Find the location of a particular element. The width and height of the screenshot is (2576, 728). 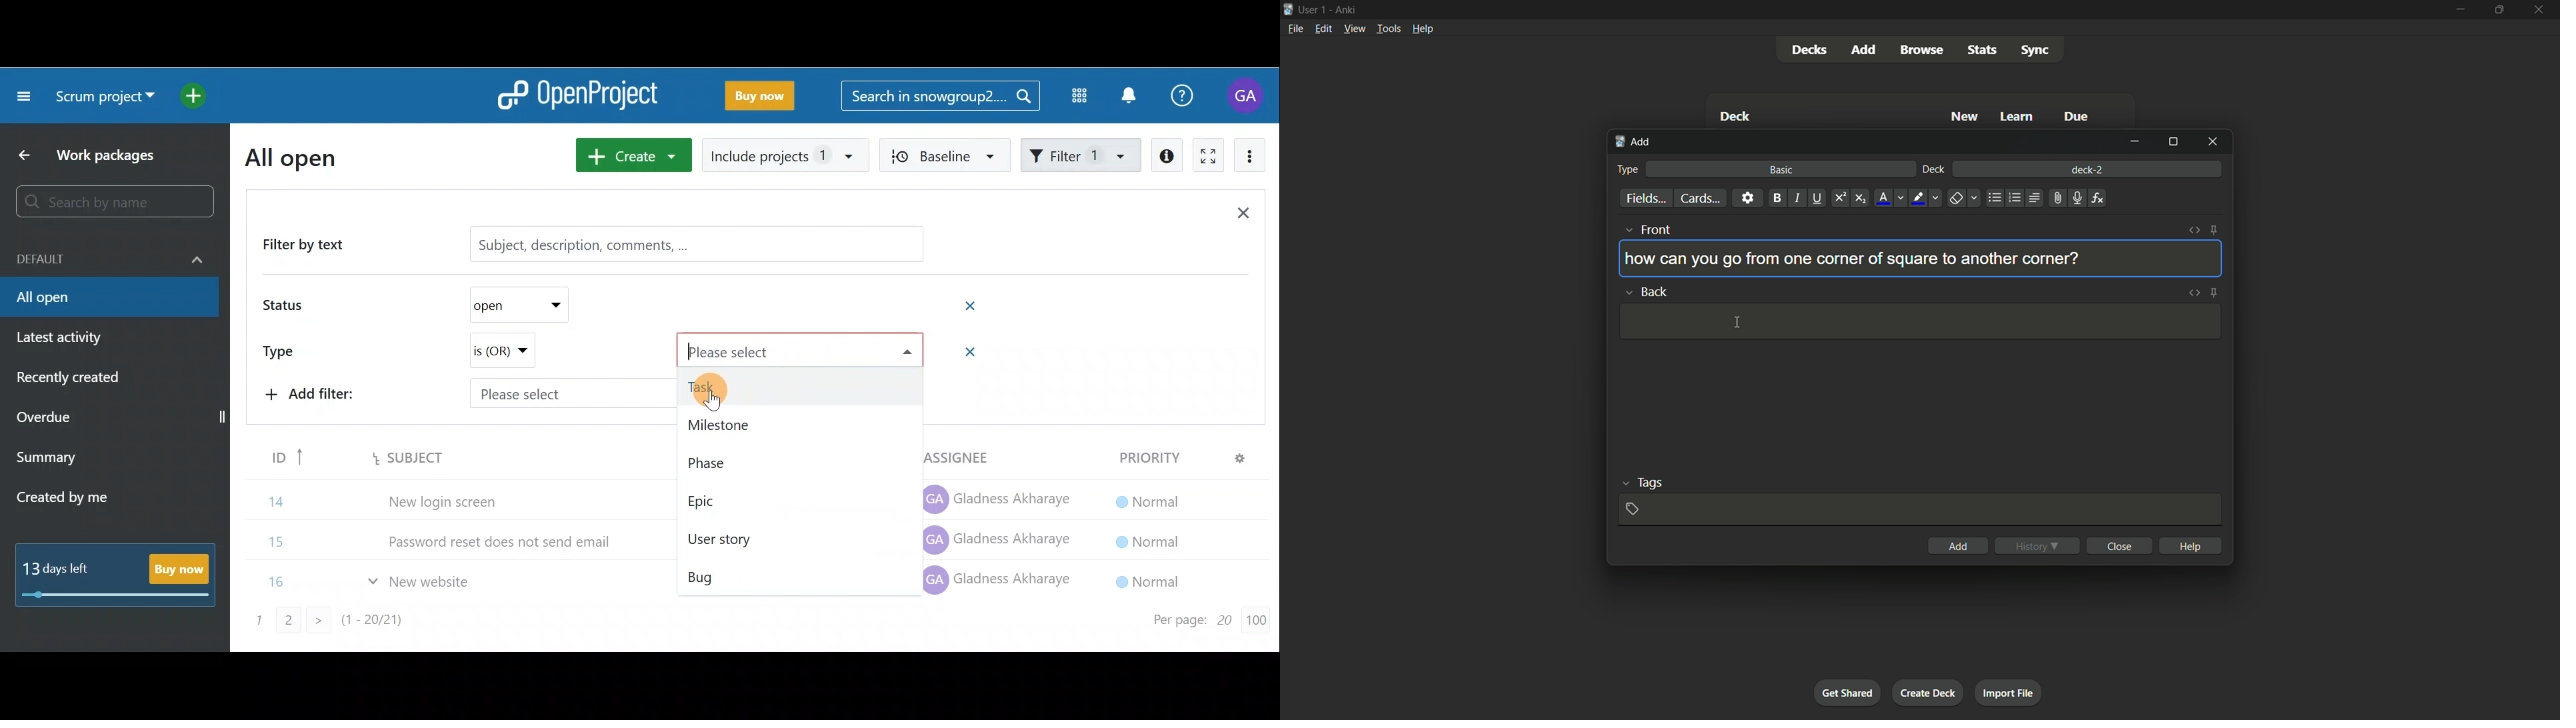

alignment is located at coordinates (2035, 197).